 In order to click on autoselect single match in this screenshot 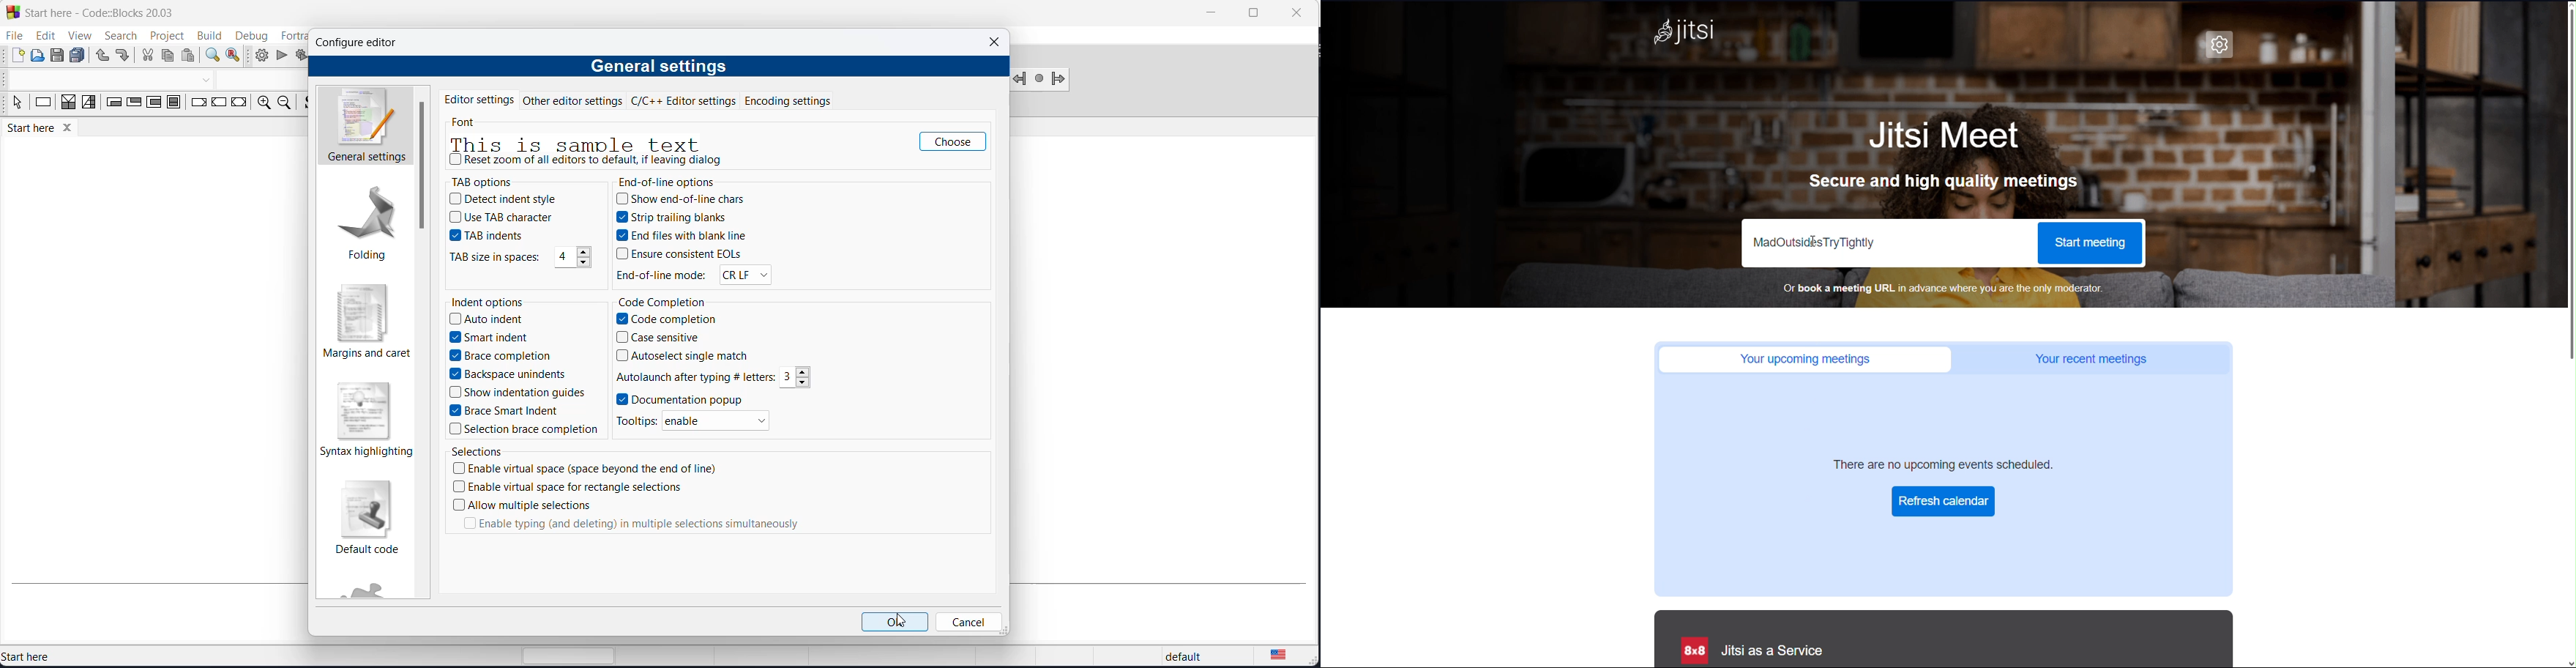, I will do `click(687, 356)`.